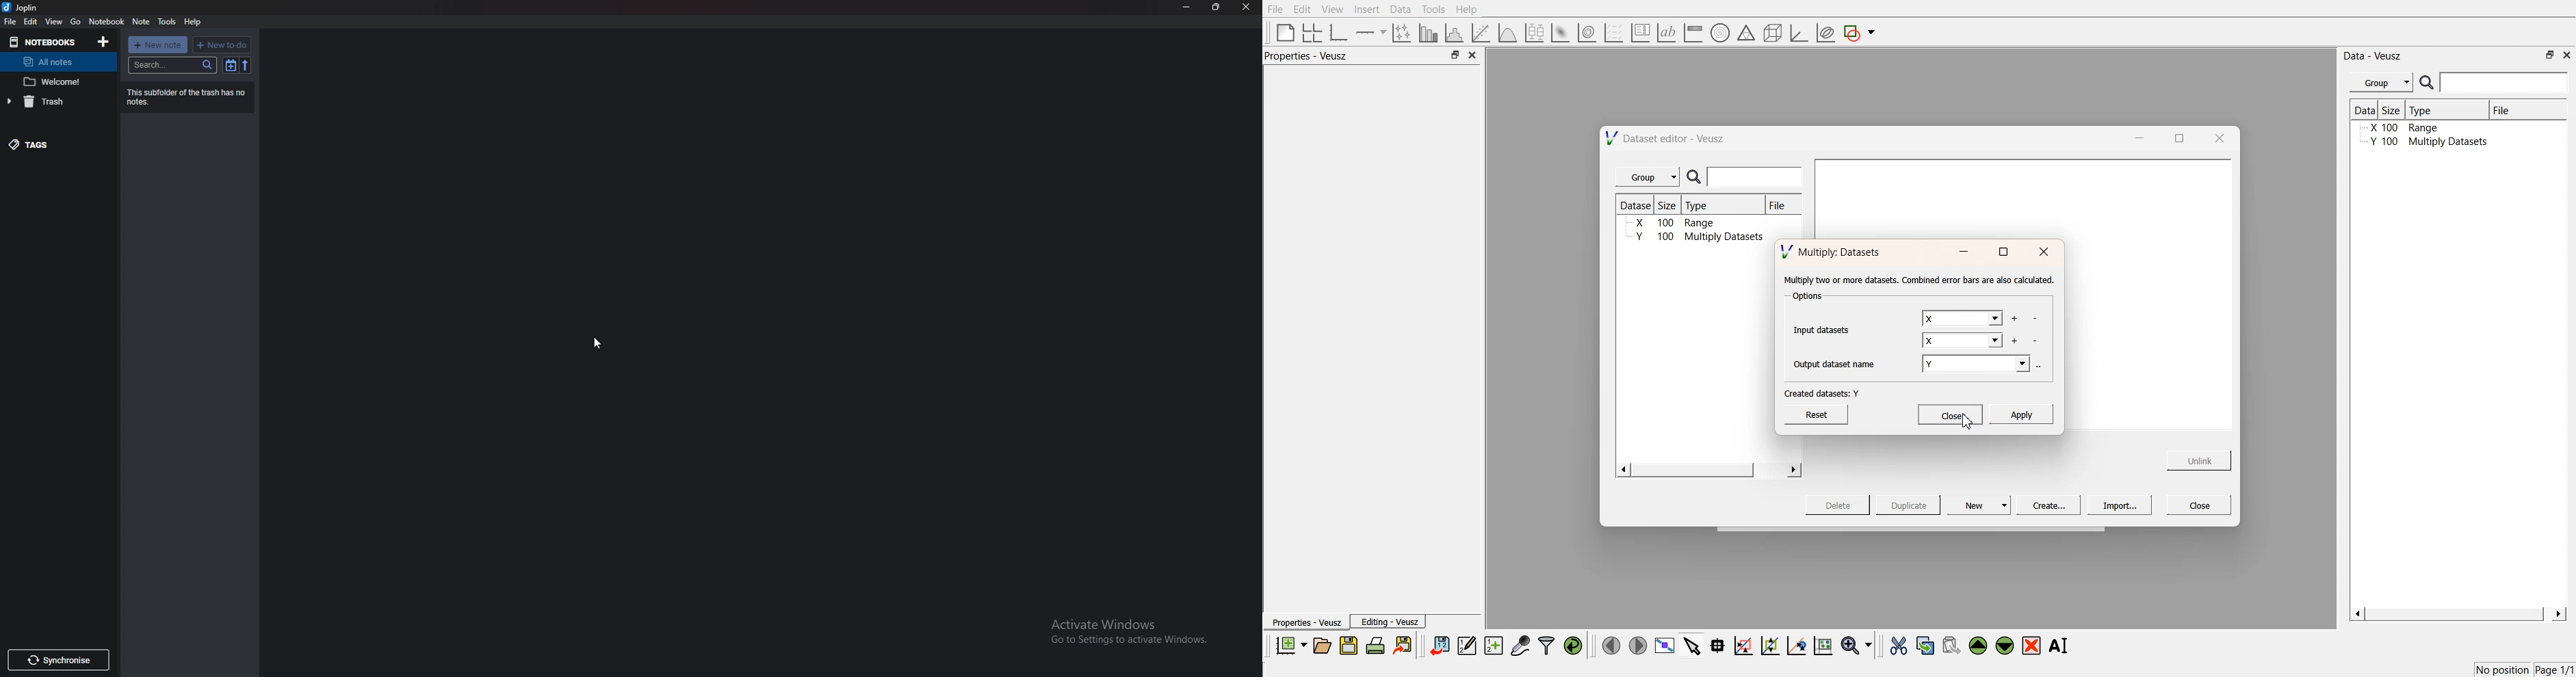  Describe the element at coordinates (46, 41) in the screenshot. I see `Notebooks` at that location.